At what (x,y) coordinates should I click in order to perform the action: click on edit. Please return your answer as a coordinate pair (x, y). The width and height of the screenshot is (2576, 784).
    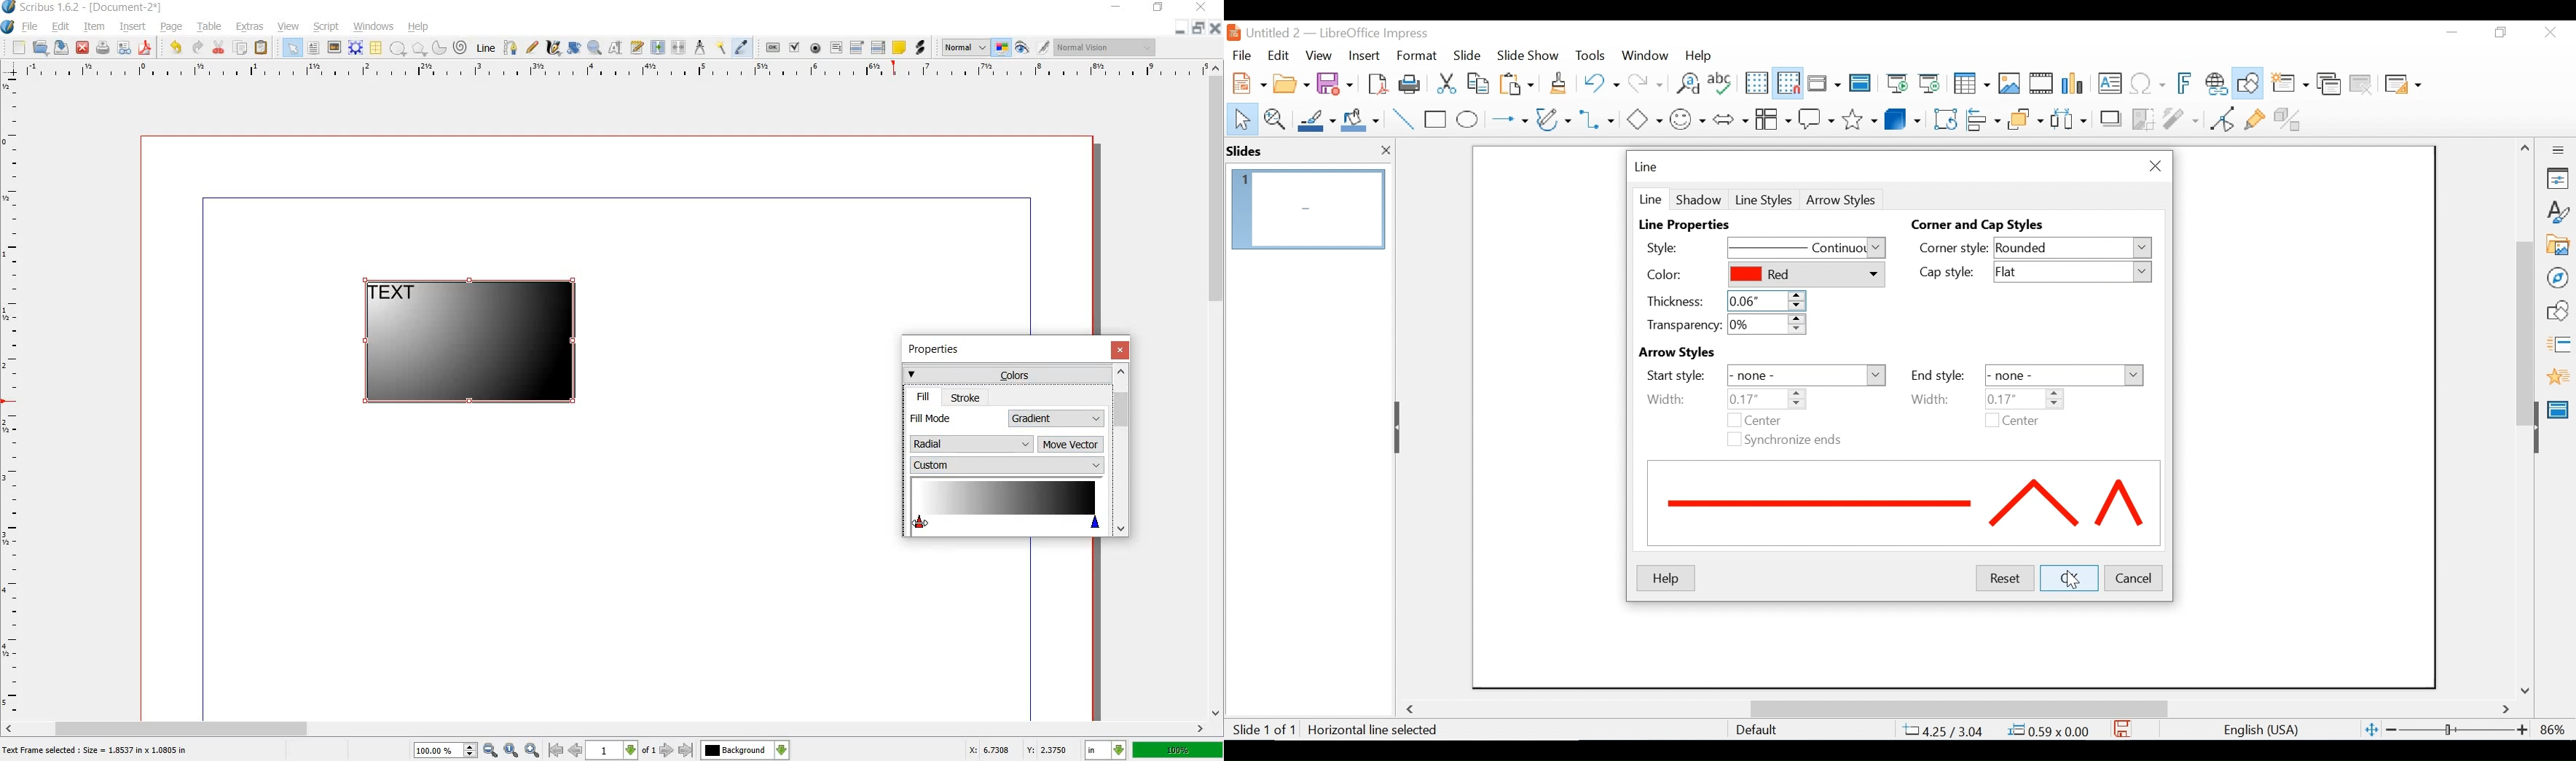
    Looking at the image, I should click on (61, 27).